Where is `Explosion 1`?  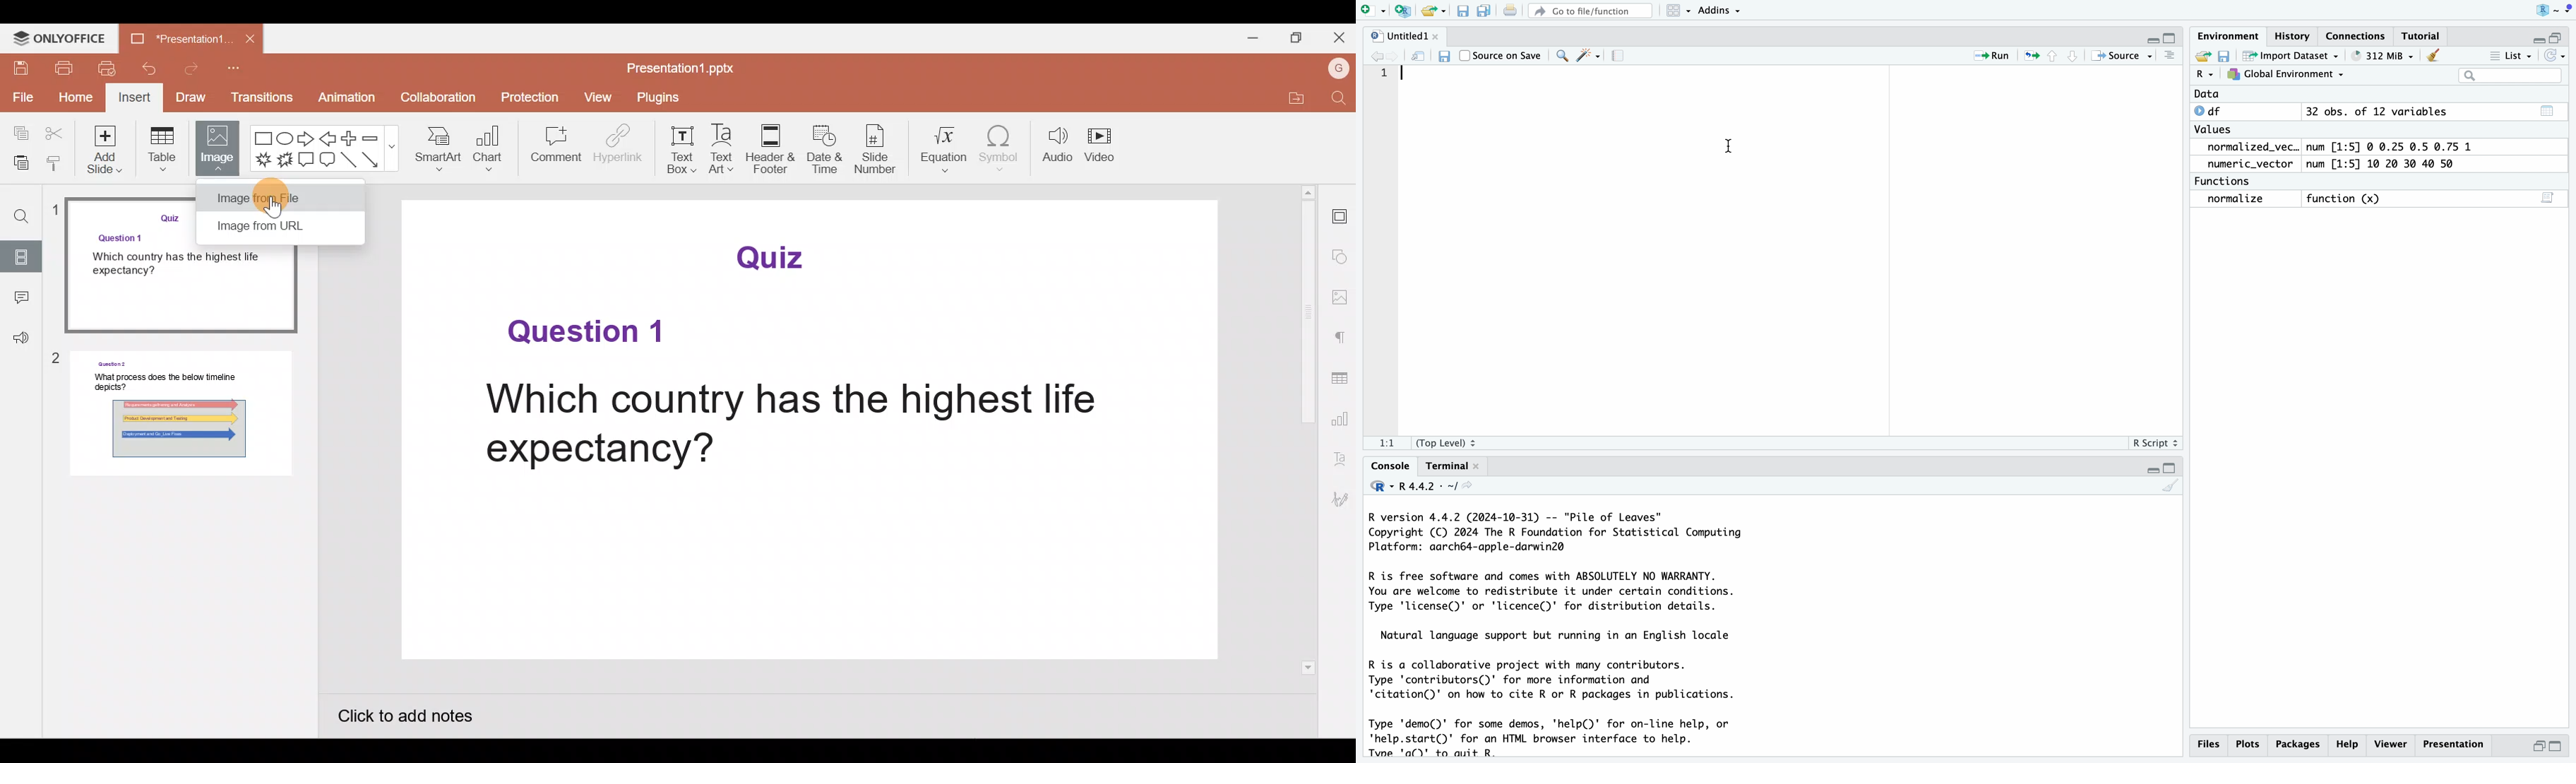 Explosion 1 is located at coordinates (259, 159).